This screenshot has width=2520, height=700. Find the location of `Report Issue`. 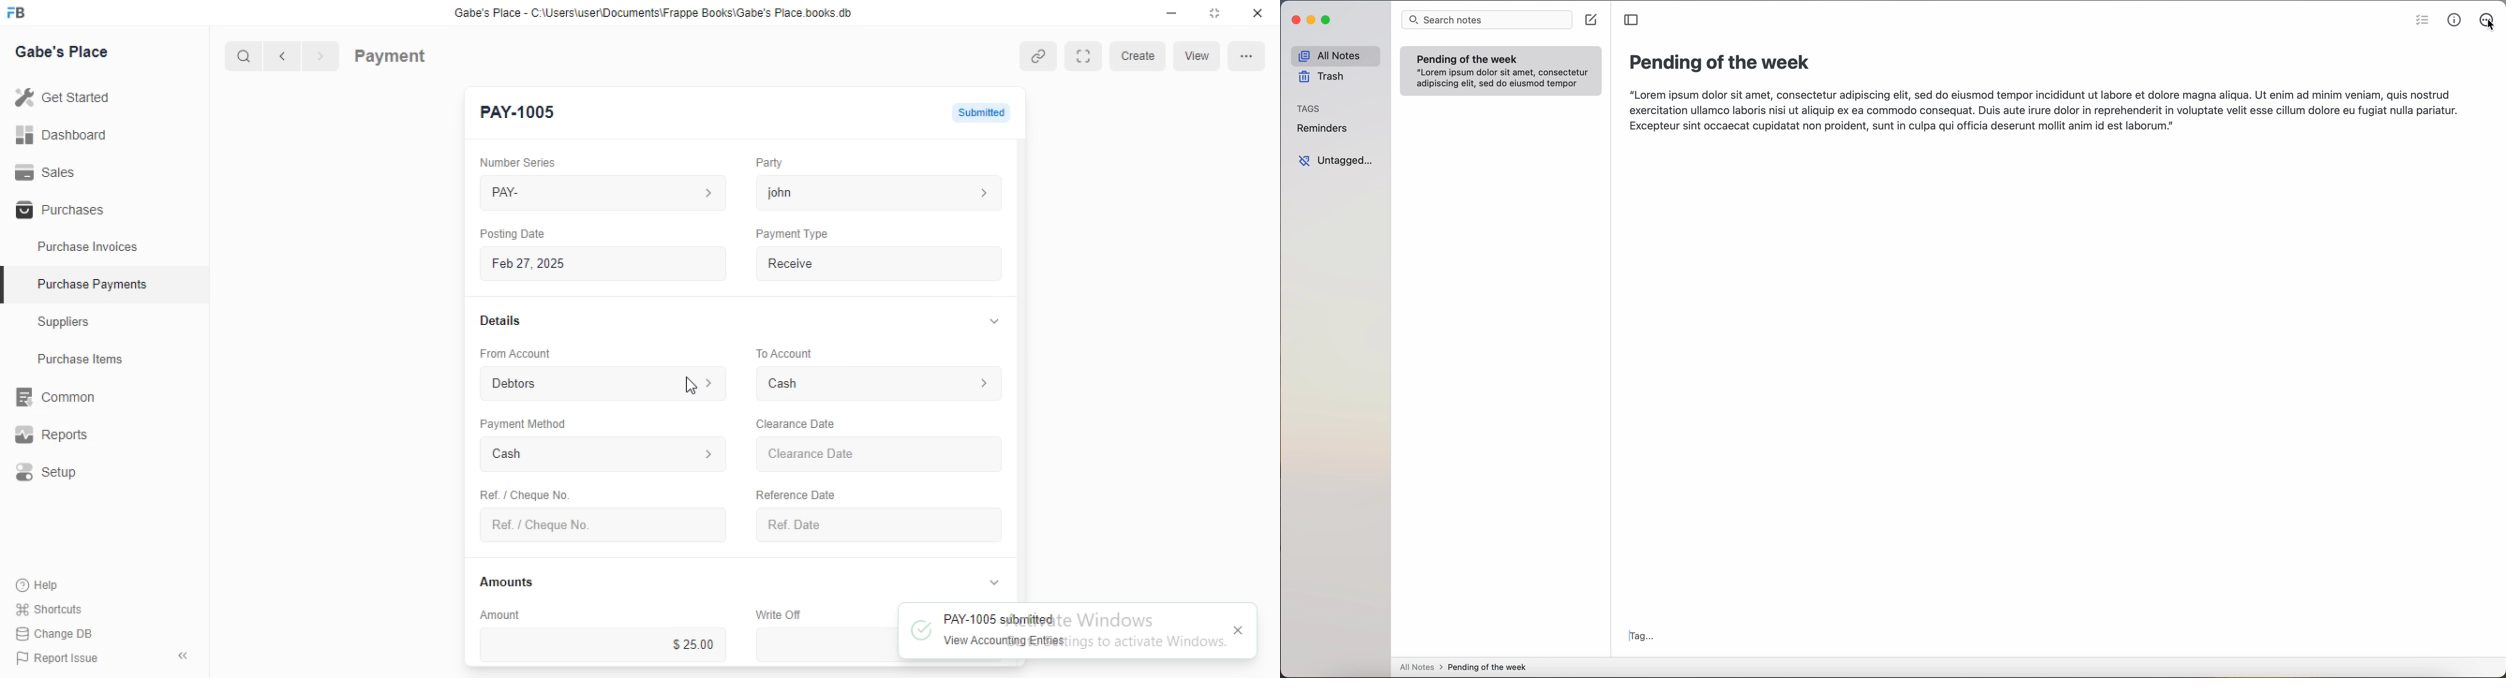

Report Issue is located at coordinates (52, 658).